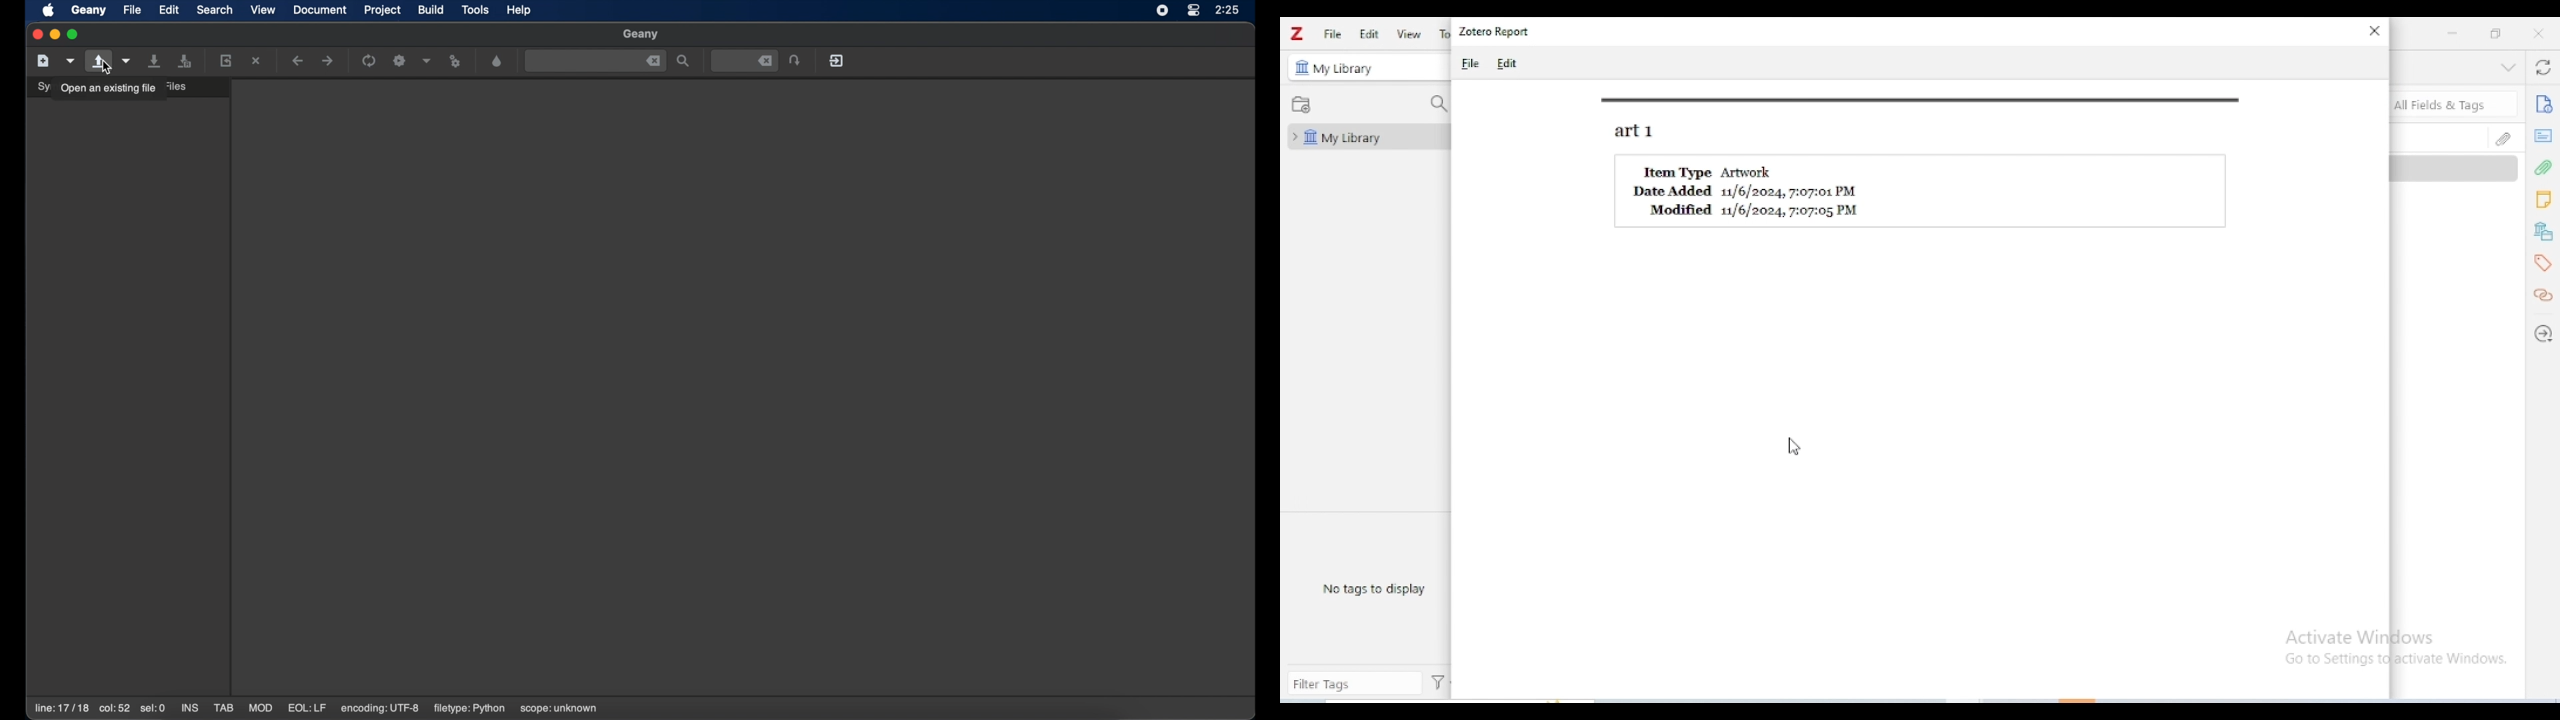 The image size is (2576, 728). Describe the element at coordinates (299, 61) in the screenshot. I see `navigate backward a location` at that location.